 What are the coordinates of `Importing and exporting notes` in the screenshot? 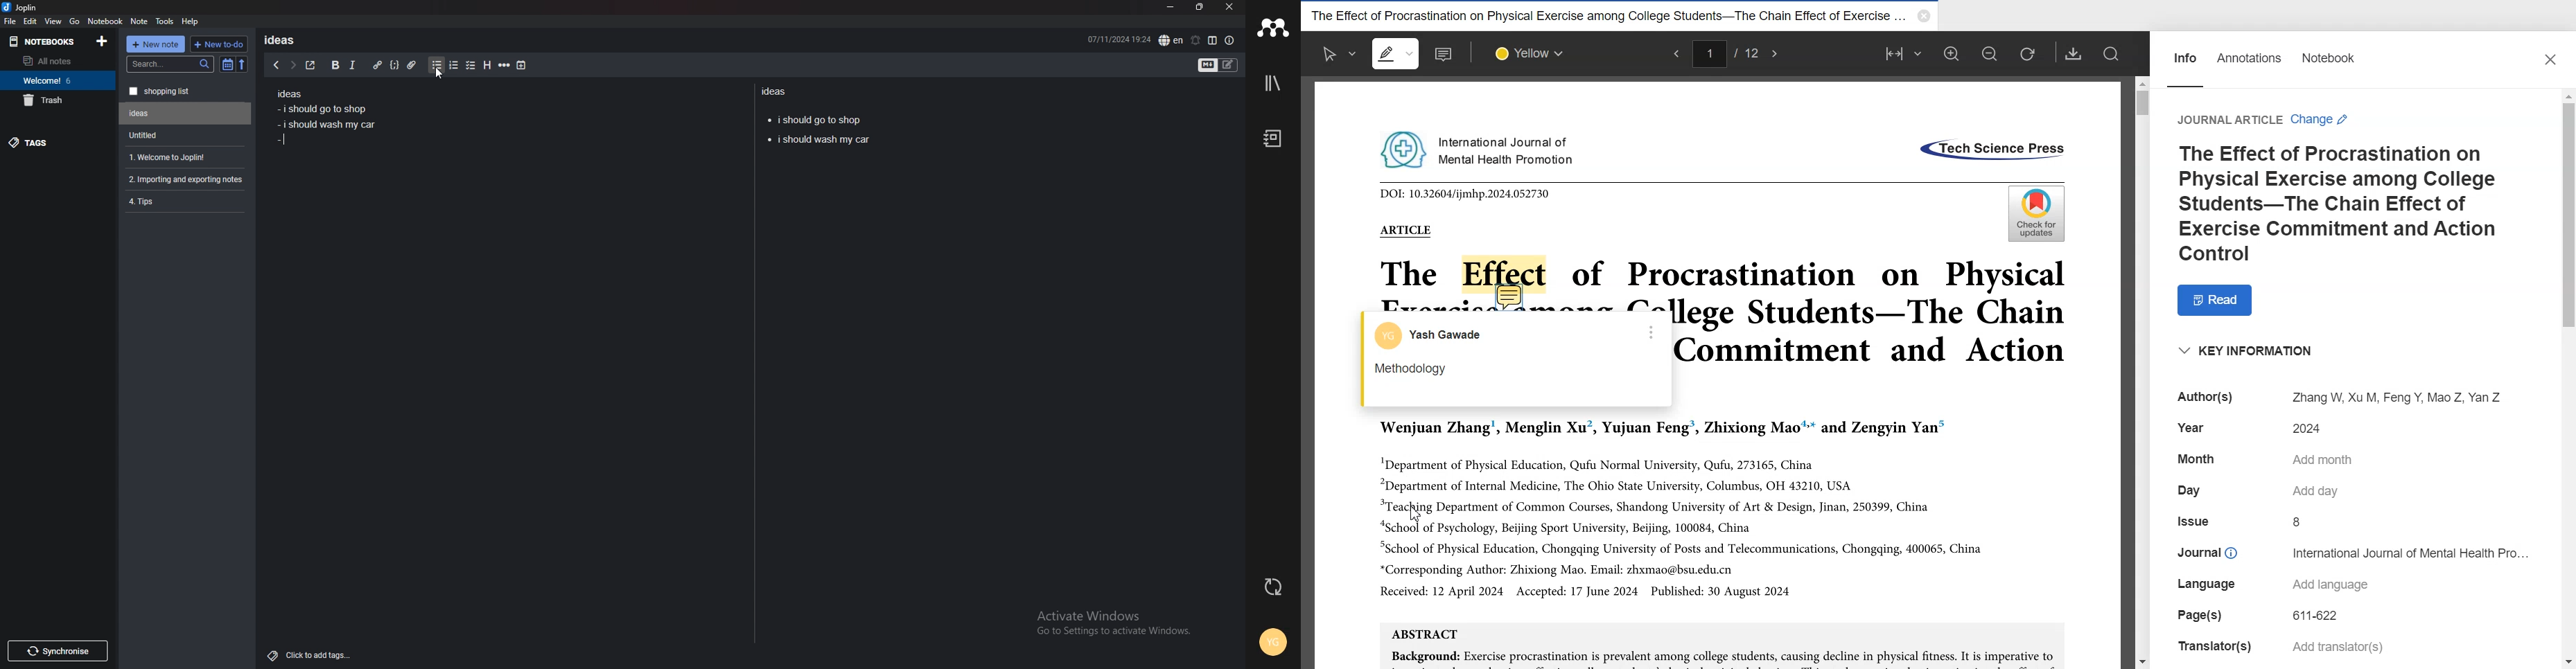 It's located at (187, 180).